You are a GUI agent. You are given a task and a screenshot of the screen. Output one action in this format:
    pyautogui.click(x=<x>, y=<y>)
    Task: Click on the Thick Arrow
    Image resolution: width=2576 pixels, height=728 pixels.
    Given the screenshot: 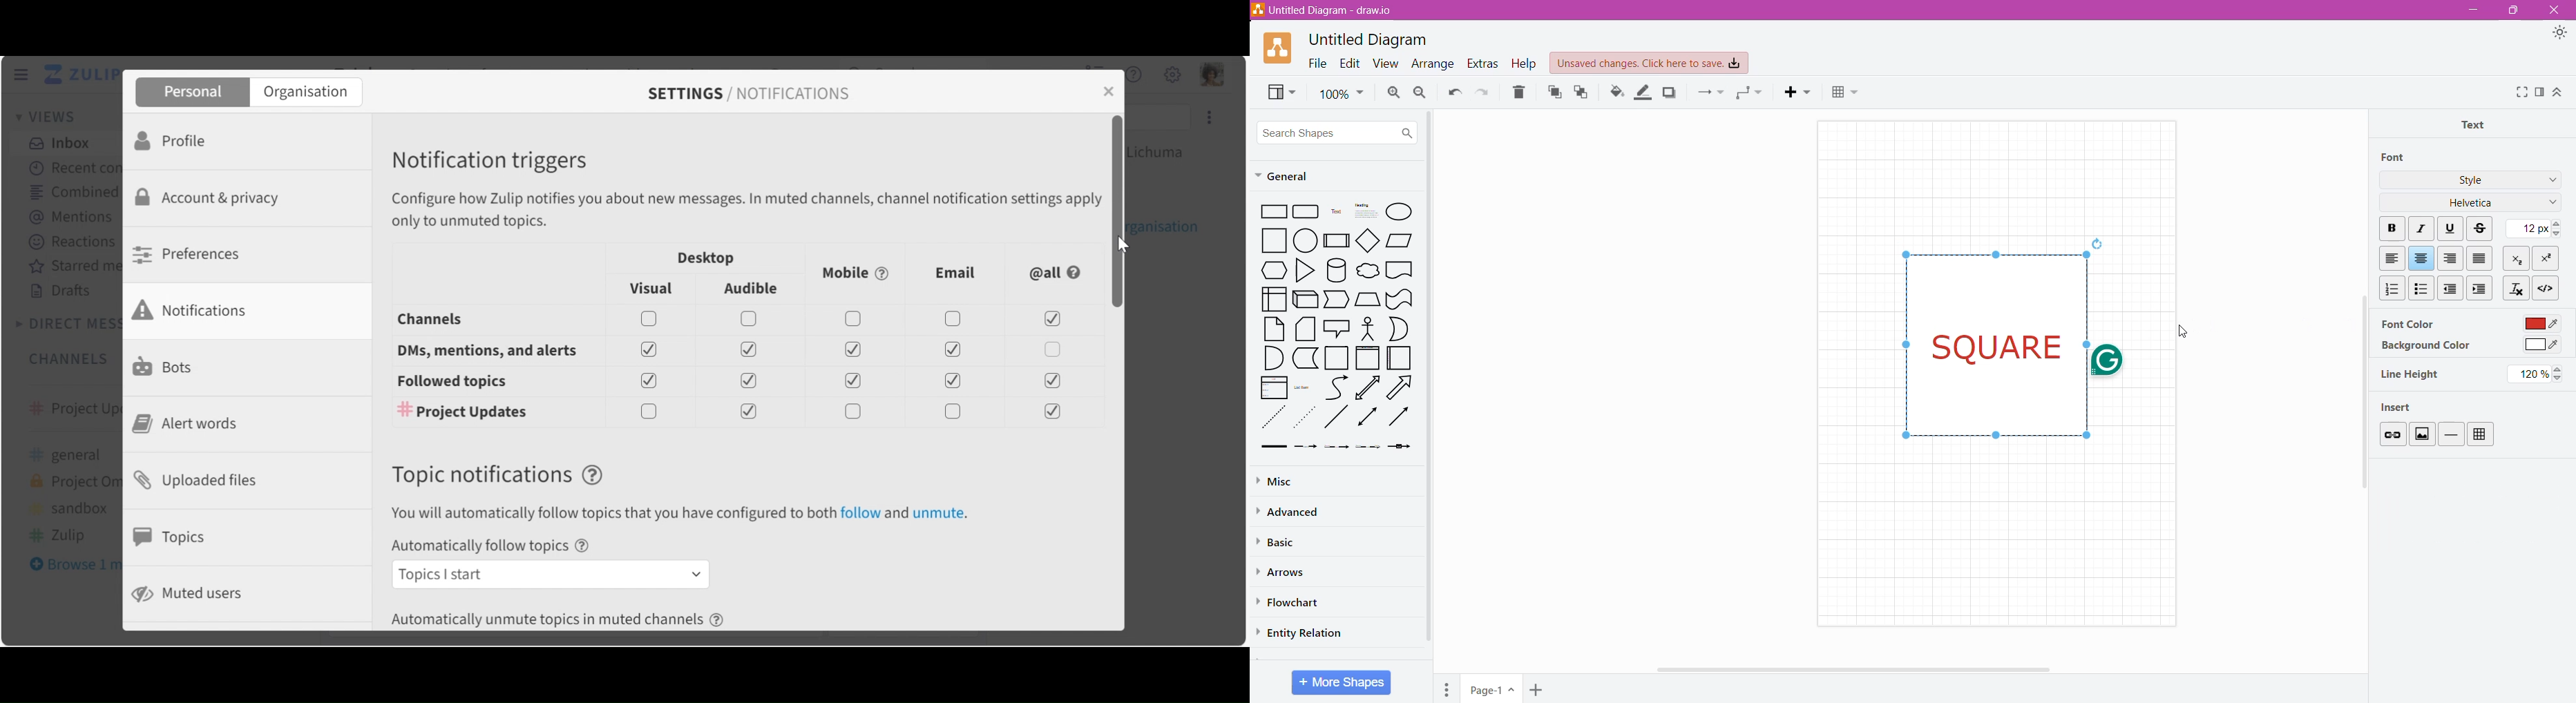 What is the action you would take?
    pyautogui.click(x=1270, y=447)
    